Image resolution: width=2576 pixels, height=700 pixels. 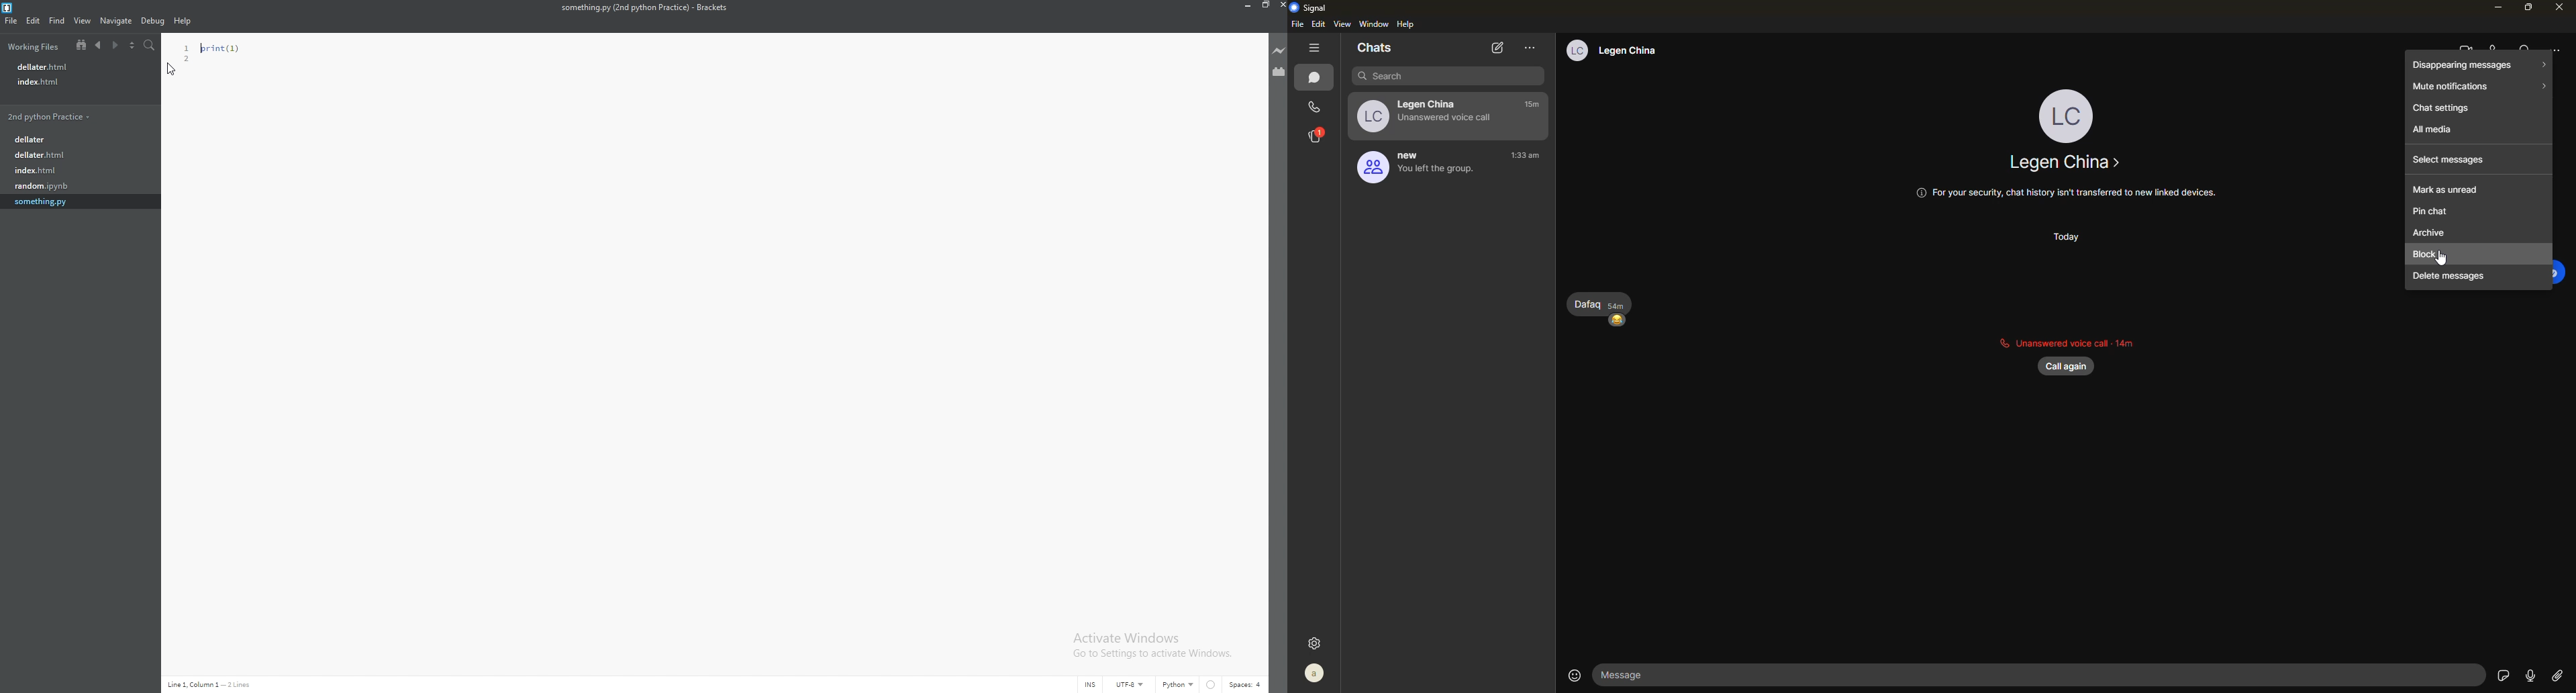 What do you see at coordinates (1594, 302) in the screenshot?
I see `Dafaq sam` at bounding box center [1594, 302].